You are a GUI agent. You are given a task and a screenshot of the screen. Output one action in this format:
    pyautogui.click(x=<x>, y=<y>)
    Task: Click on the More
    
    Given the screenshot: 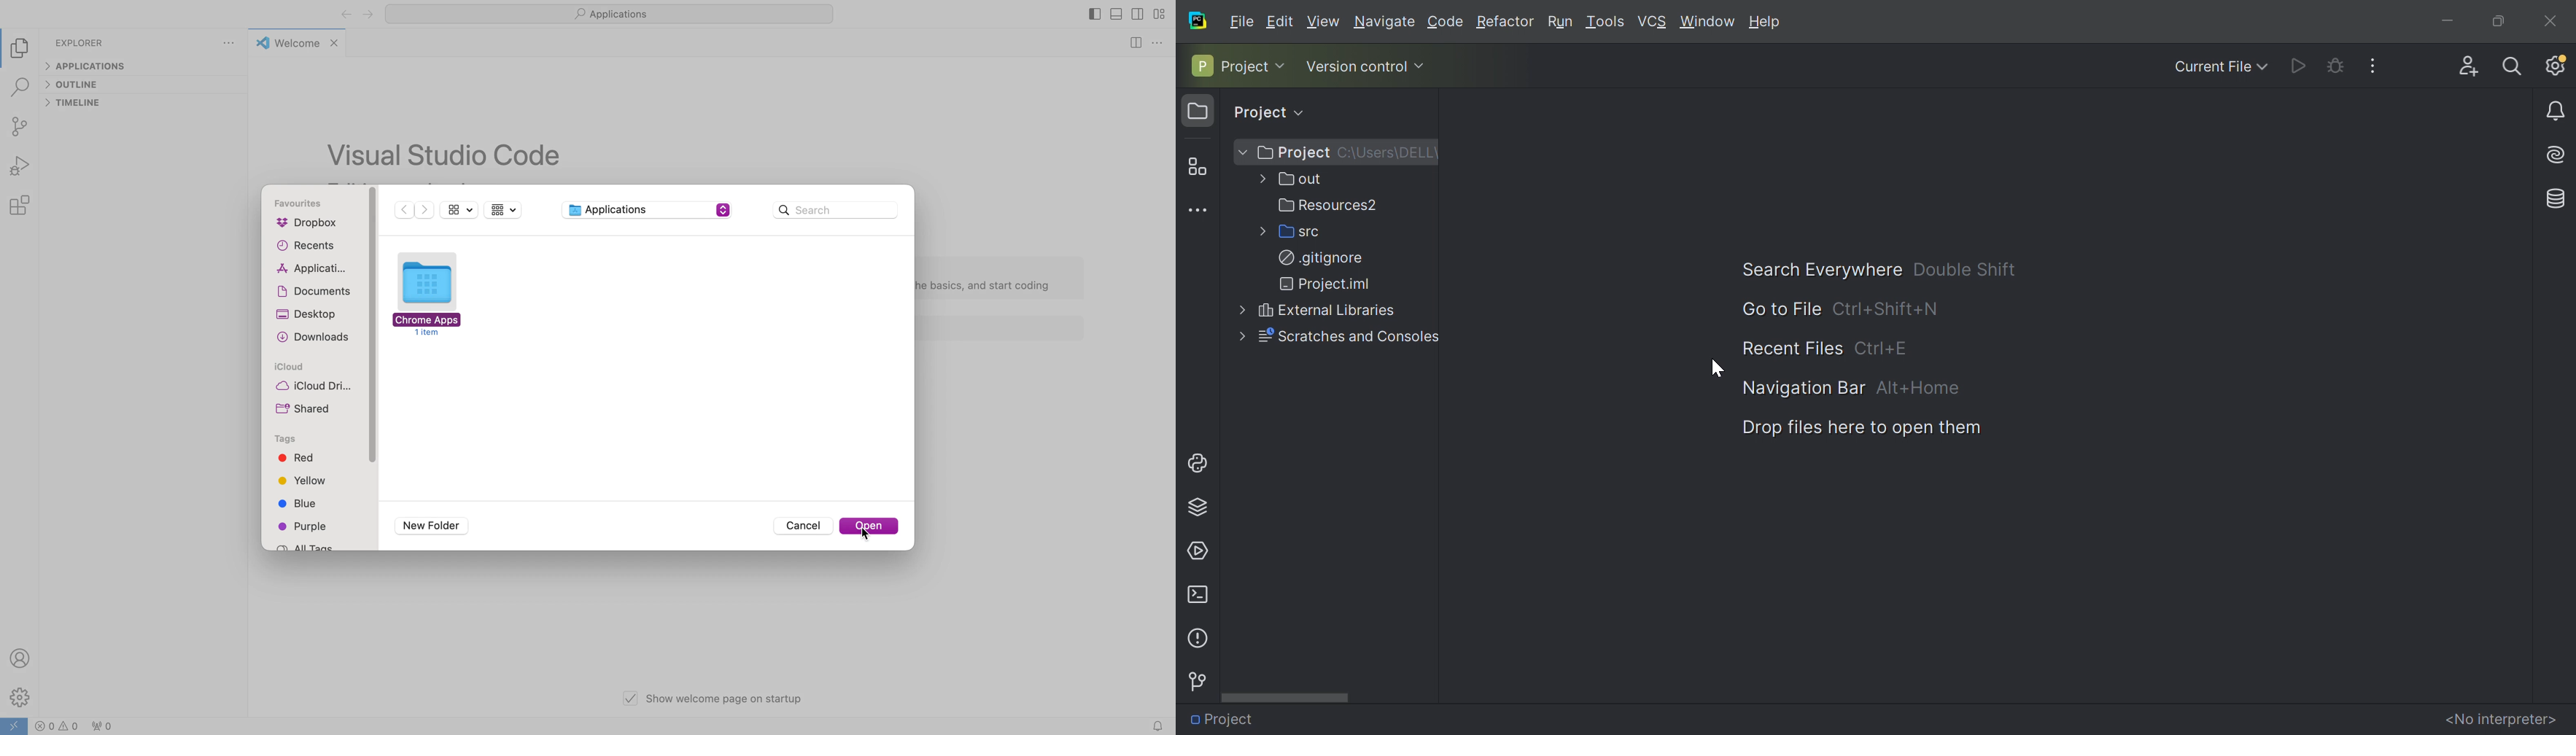 What is the action you would take?
    pyautogui.click(x=1238, y=337)
    